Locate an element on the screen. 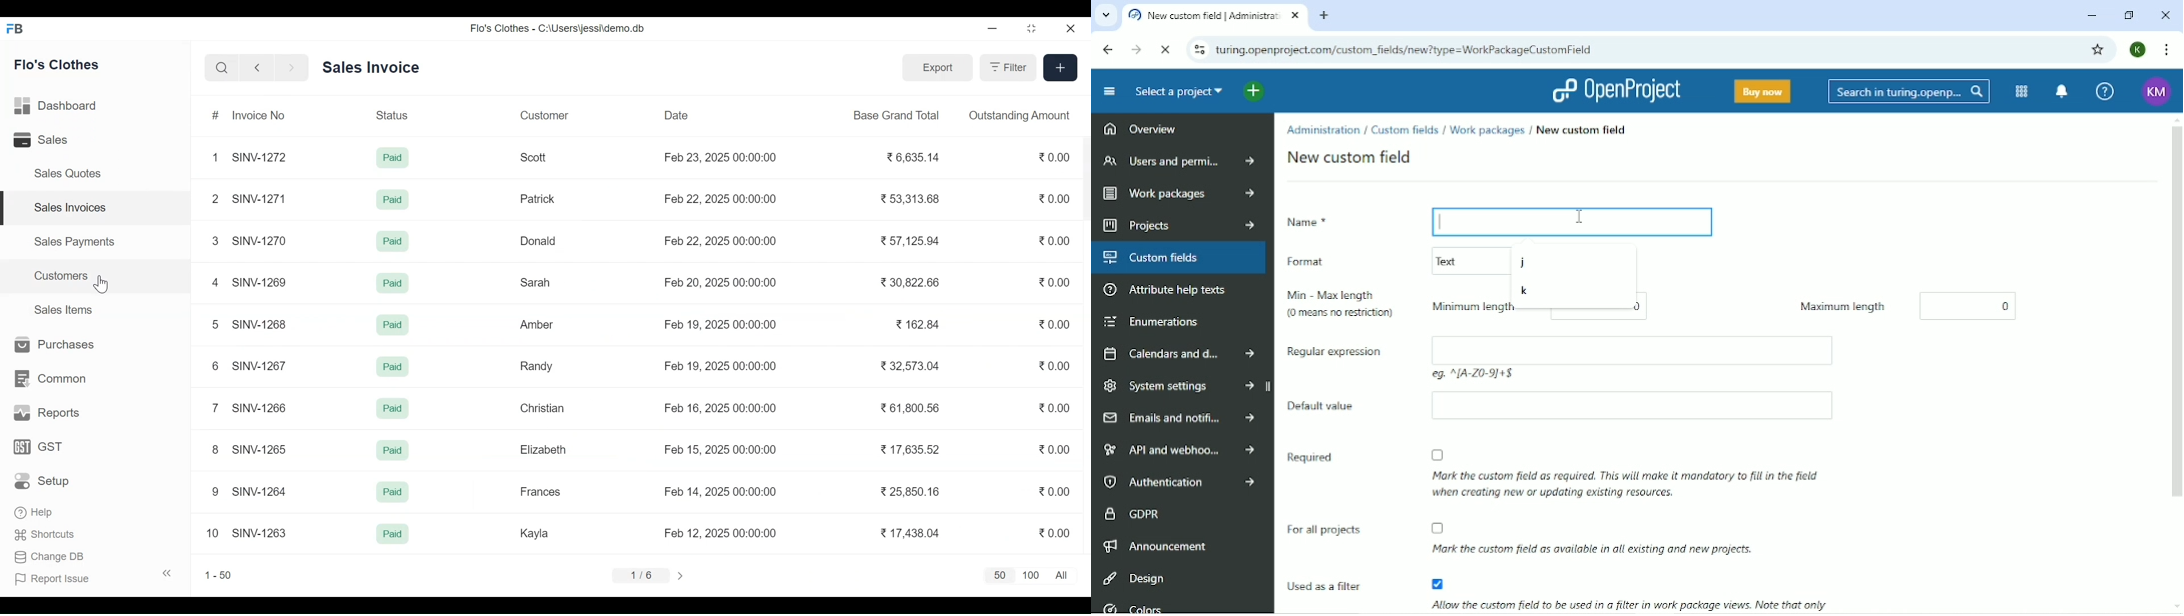  SINV-1268 is located at coordinates (259, 324).